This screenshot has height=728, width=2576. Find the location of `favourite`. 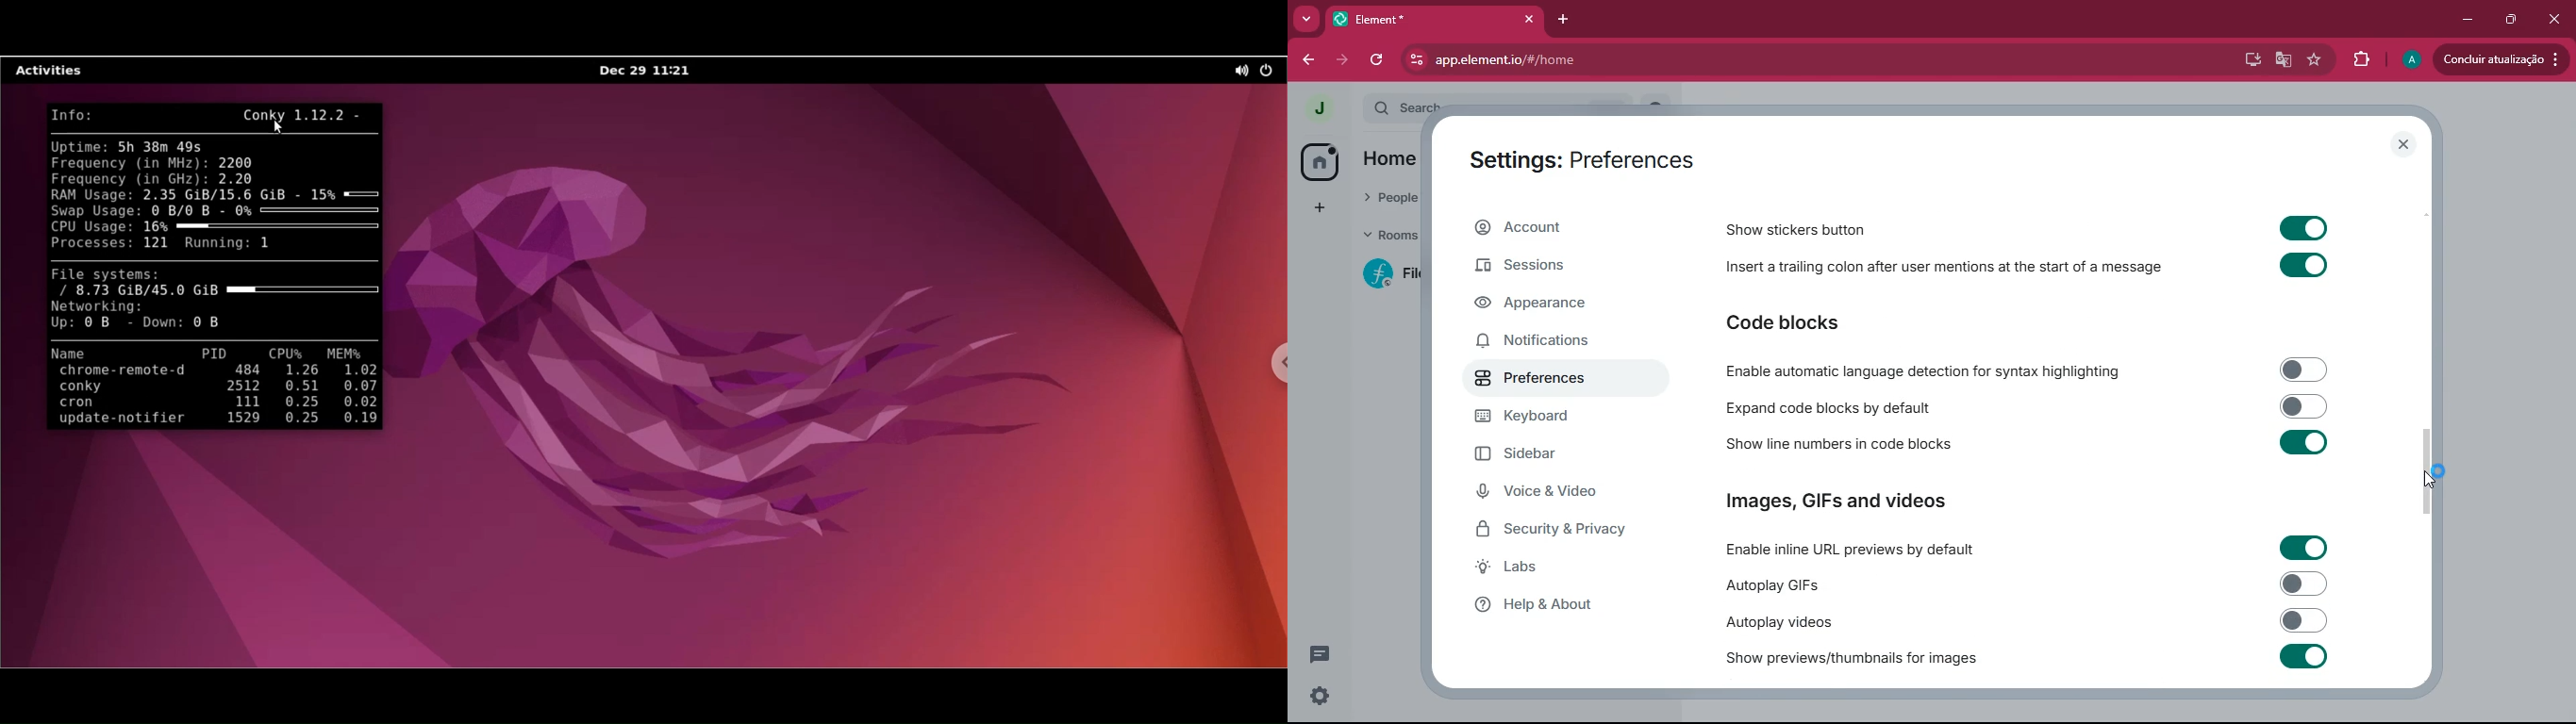

favourite is located at coordinates (2313, 60).